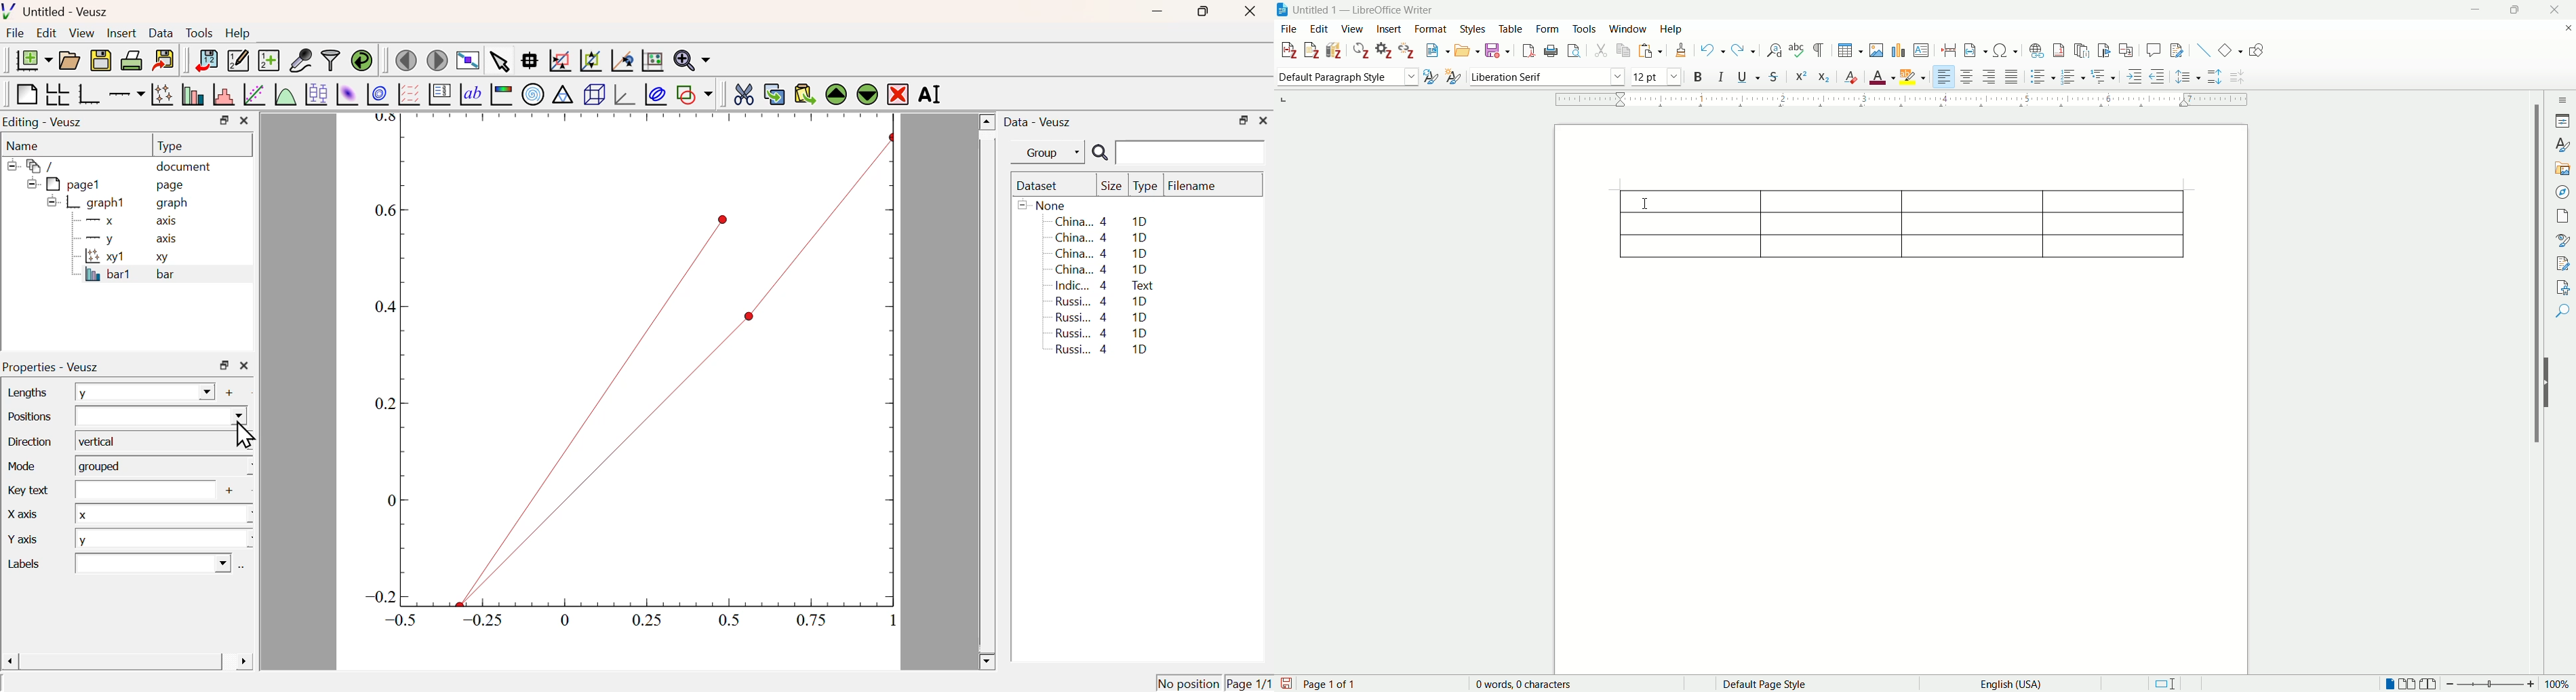  I want to click on Image Color bar, so click(502, 95).